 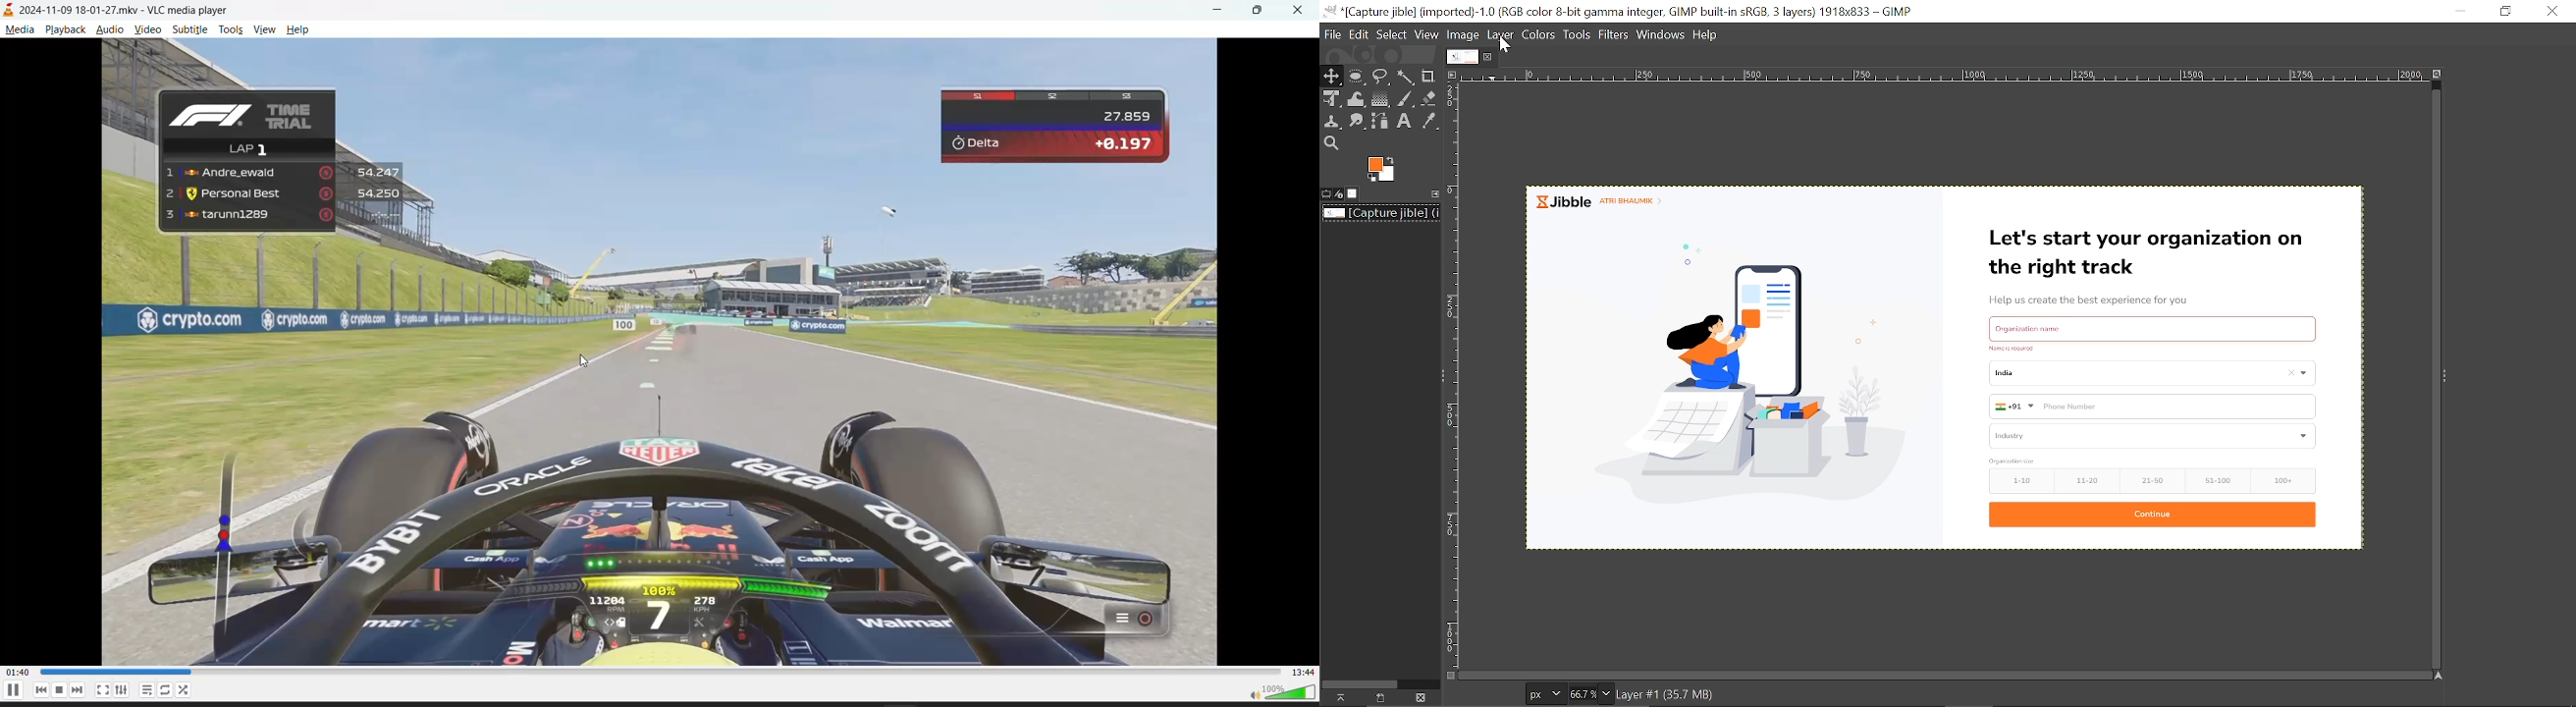 What do you see at coordinates (1381, 99) in the screenshot?
I see `Gradient tool` at bounding box center [1381, 99].